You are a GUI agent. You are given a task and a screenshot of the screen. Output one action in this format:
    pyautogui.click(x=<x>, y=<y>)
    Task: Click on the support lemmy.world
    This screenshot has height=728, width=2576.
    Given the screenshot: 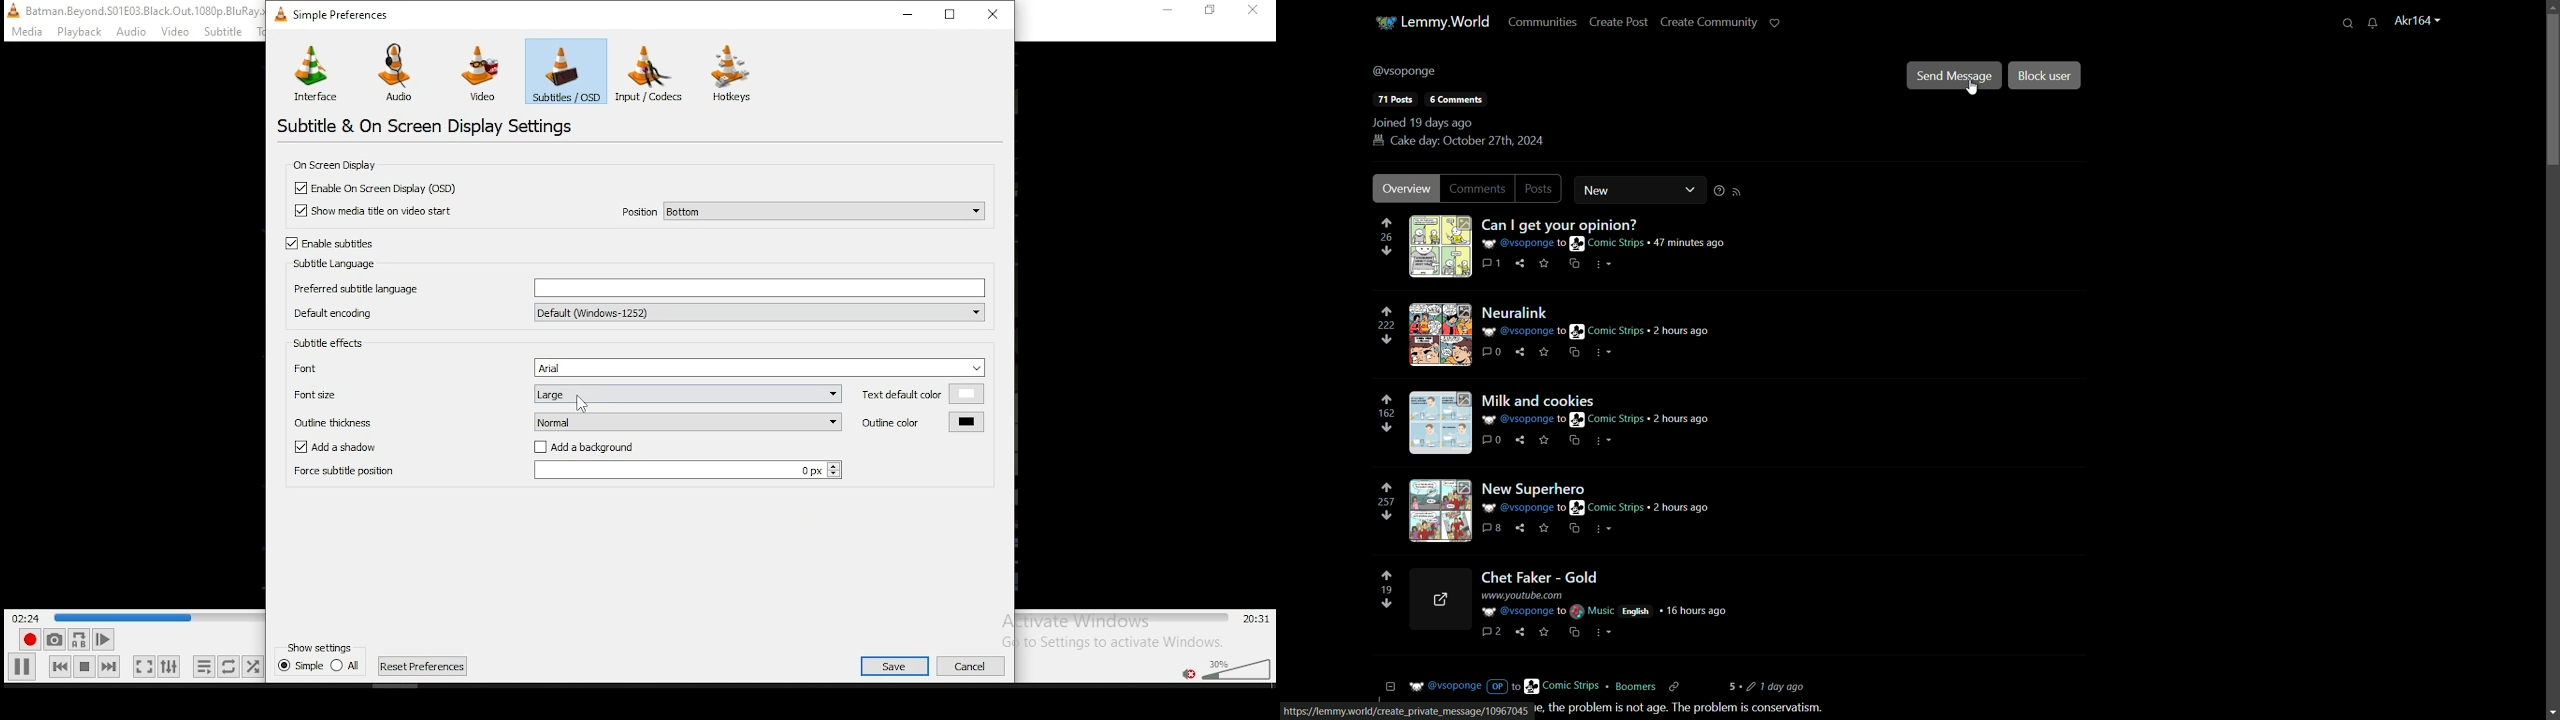 What is the action you would take?
    pyautogui.click(x=1775, y=24)
    